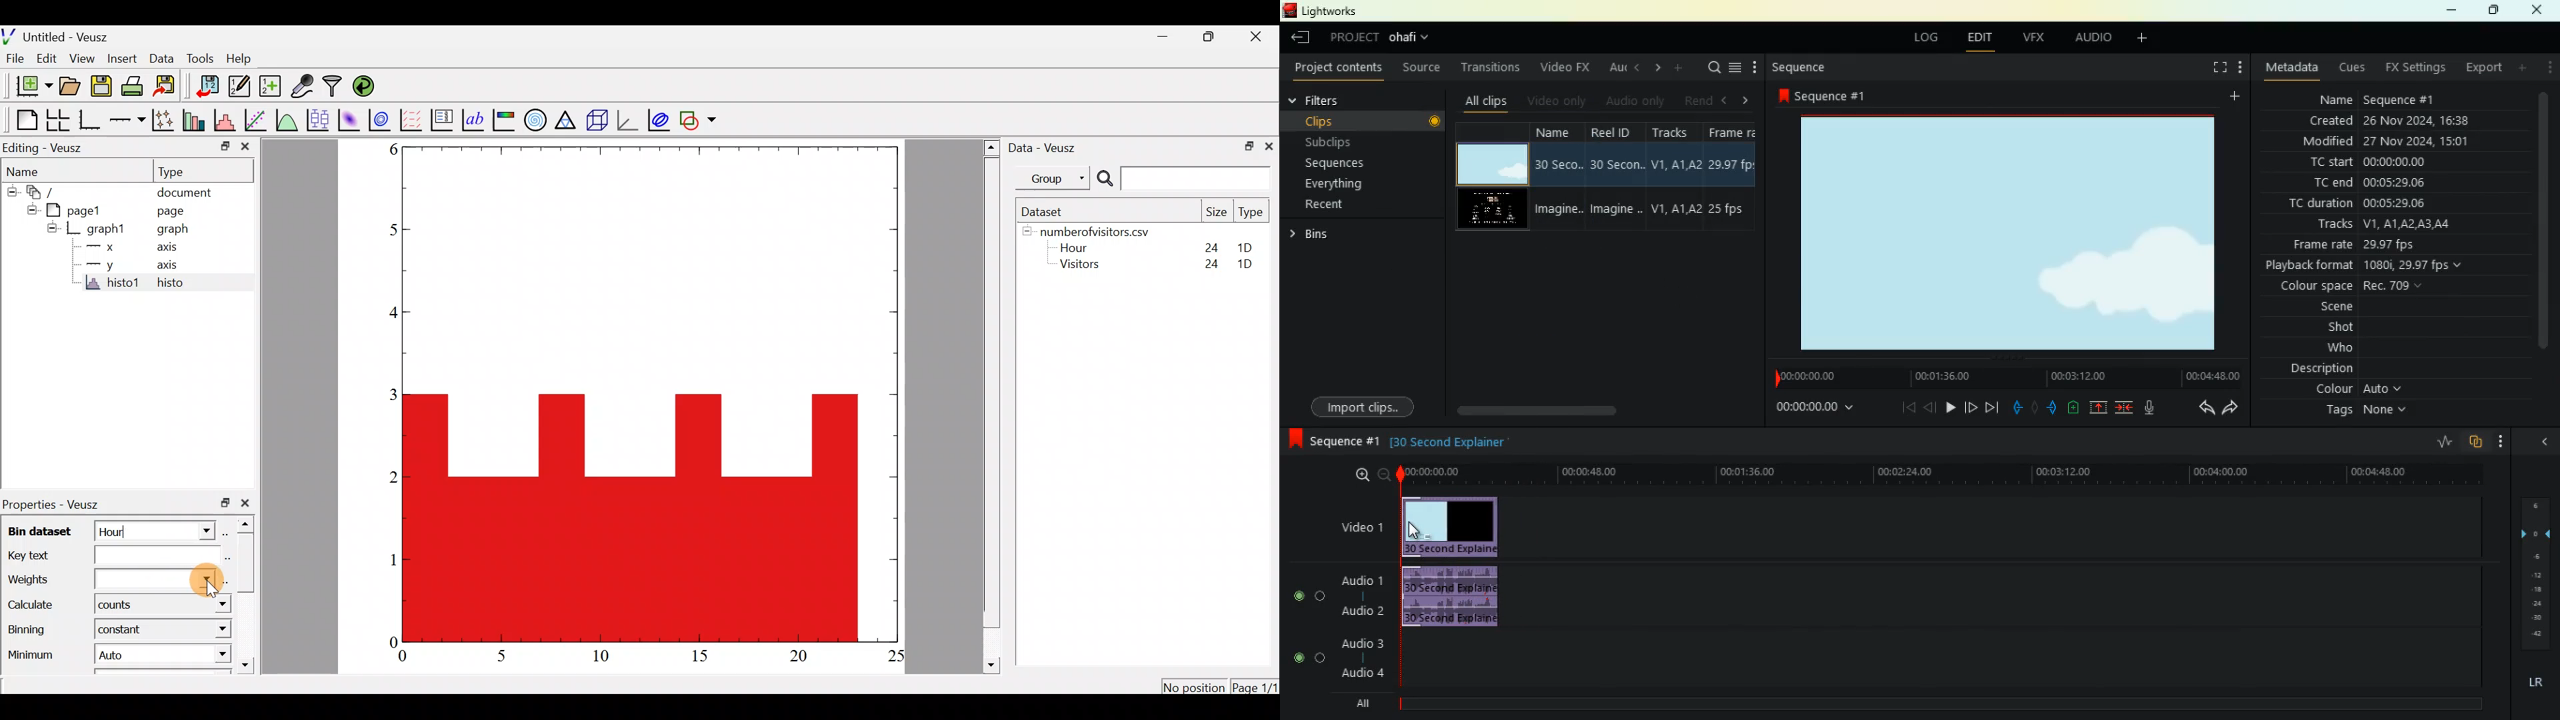 This screenshot has height=728, width=2576. What do you see at coordinates (1754, 67) in the screenshot?
I see `more` at bounding box center [1754, 67].